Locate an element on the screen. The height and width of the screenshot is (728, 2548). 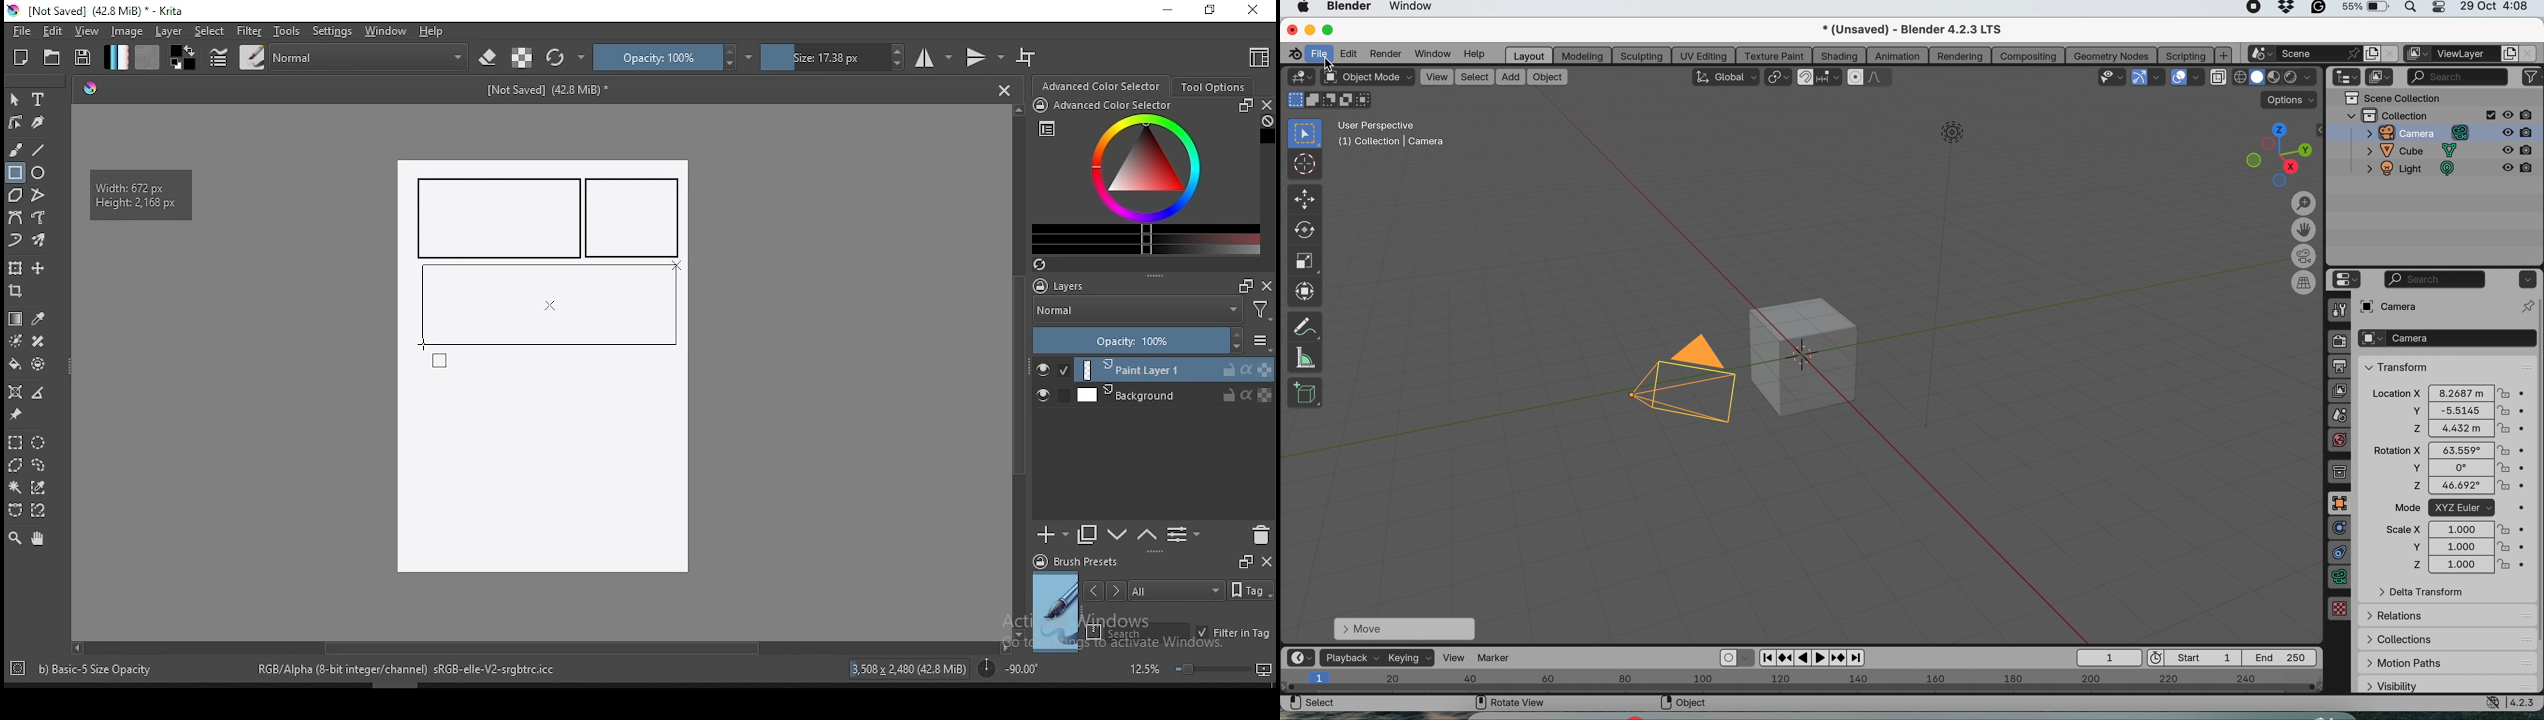
object is located at coordinates (2341, 502).